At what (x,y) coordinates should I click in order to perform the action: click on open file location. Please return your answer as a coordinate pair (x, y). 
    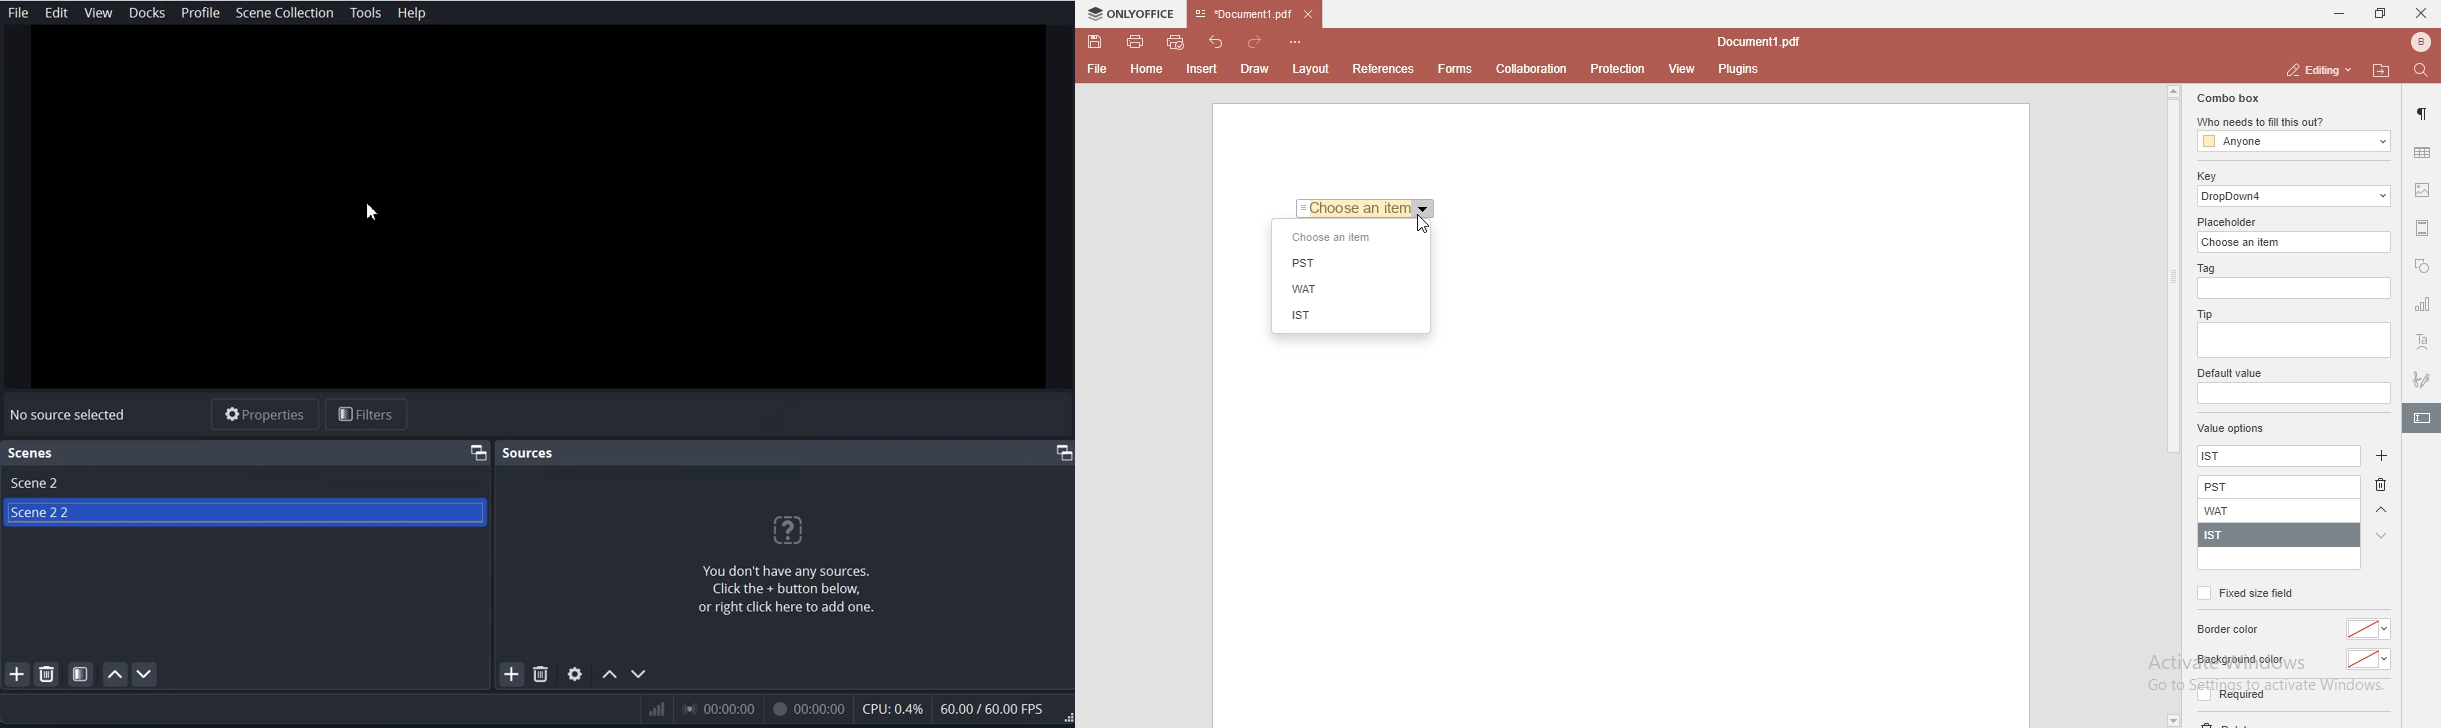
    Looking at the image, I should click on (2384, 70).